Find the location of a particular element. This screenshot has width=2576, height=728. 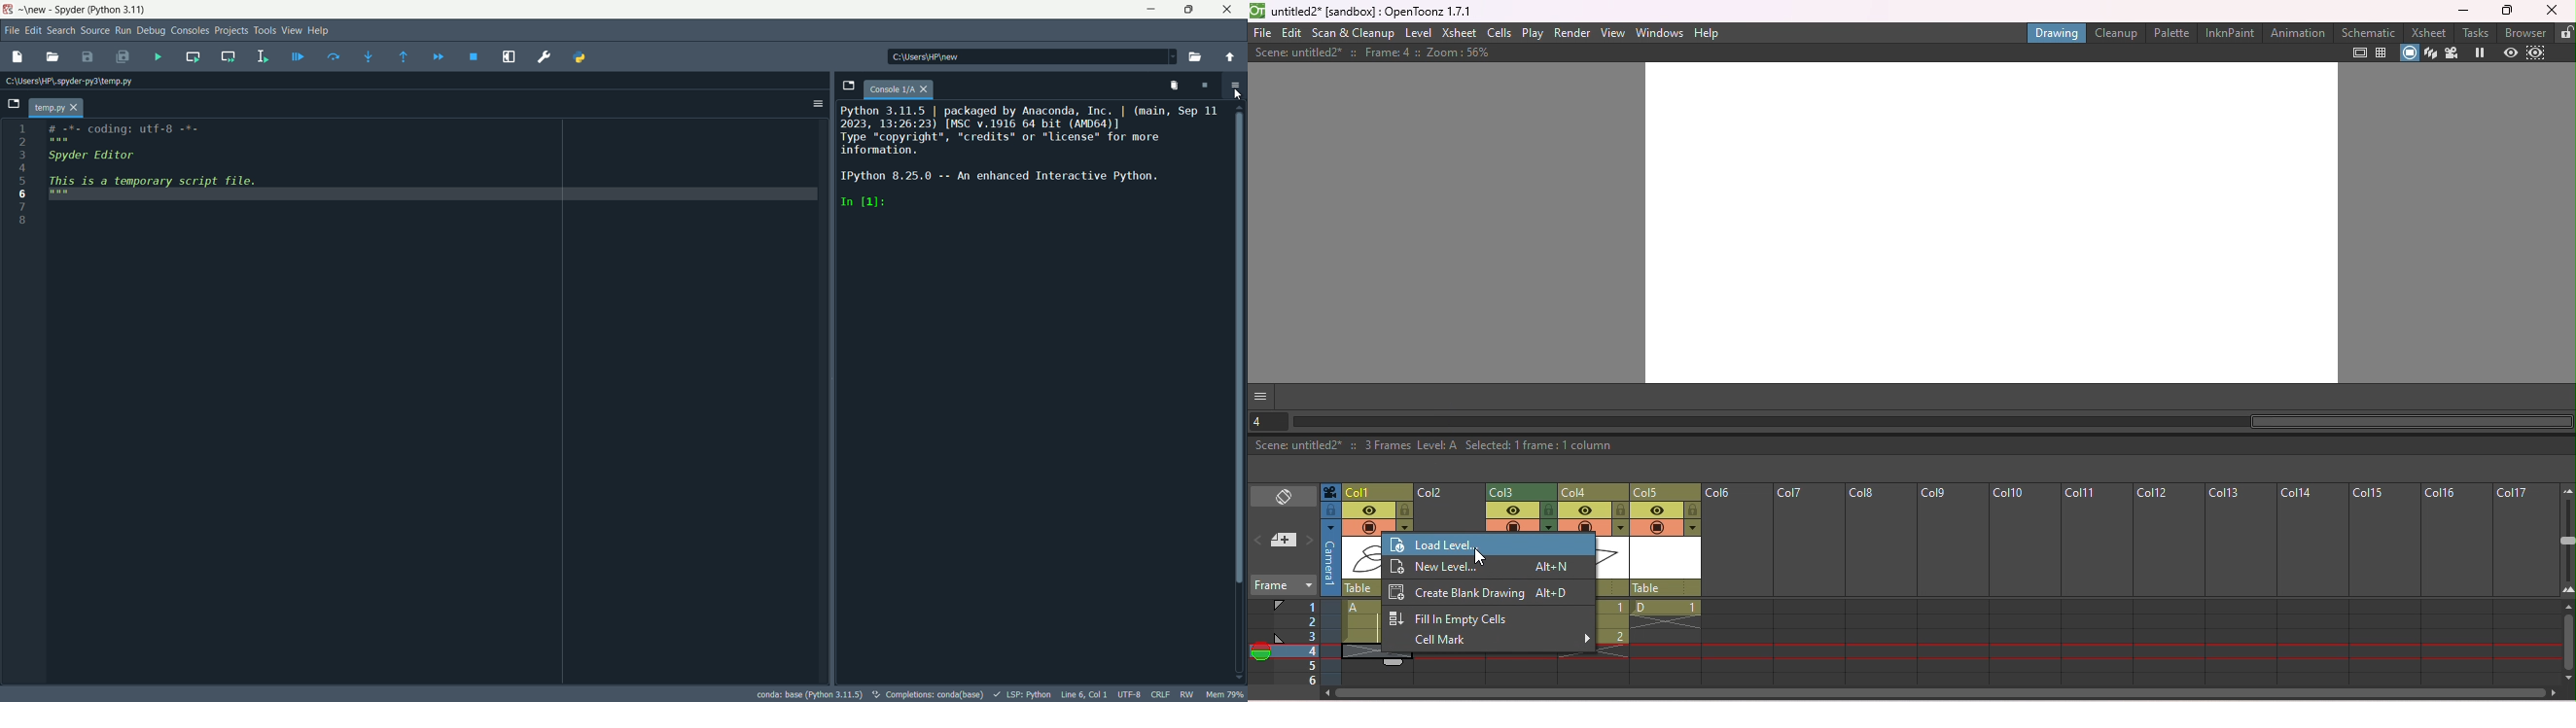

Spyder Desktop Icon is located at coordinates (9, 10).